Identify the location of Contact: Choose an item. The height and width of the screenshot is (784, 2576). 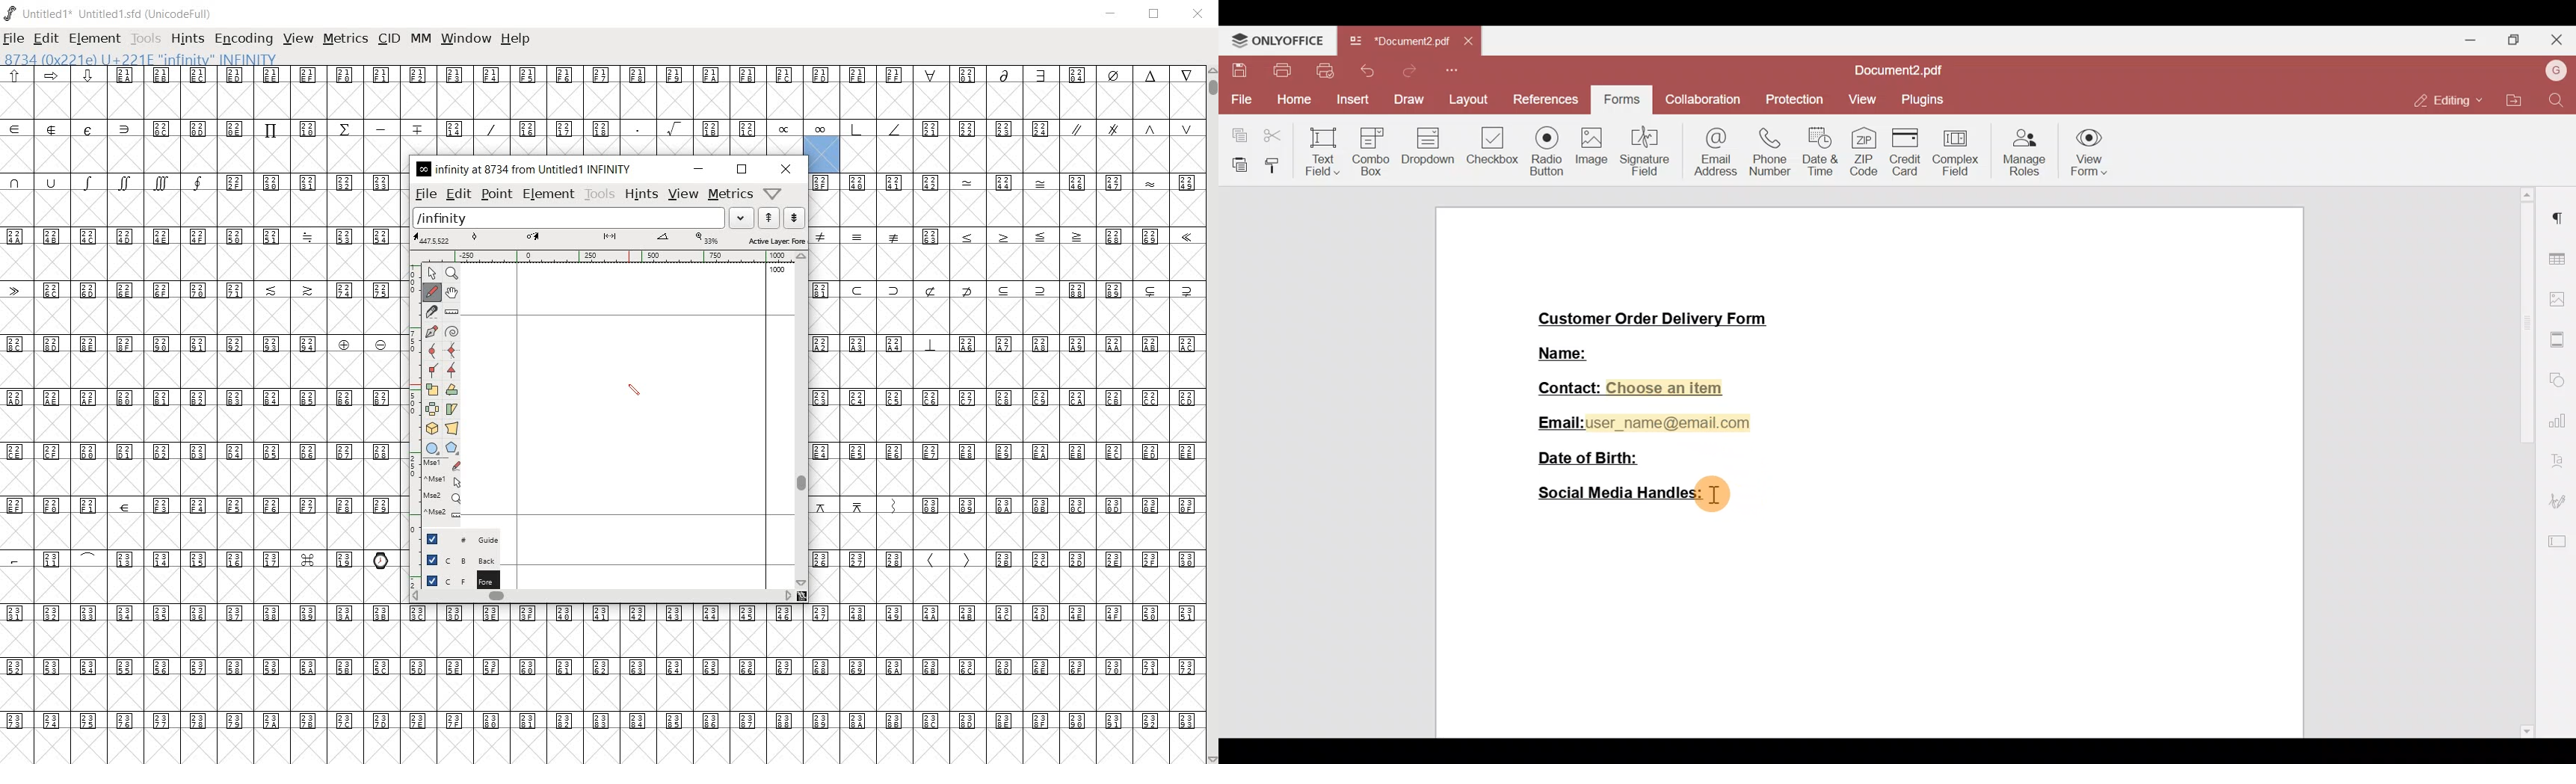
(1630, 387).